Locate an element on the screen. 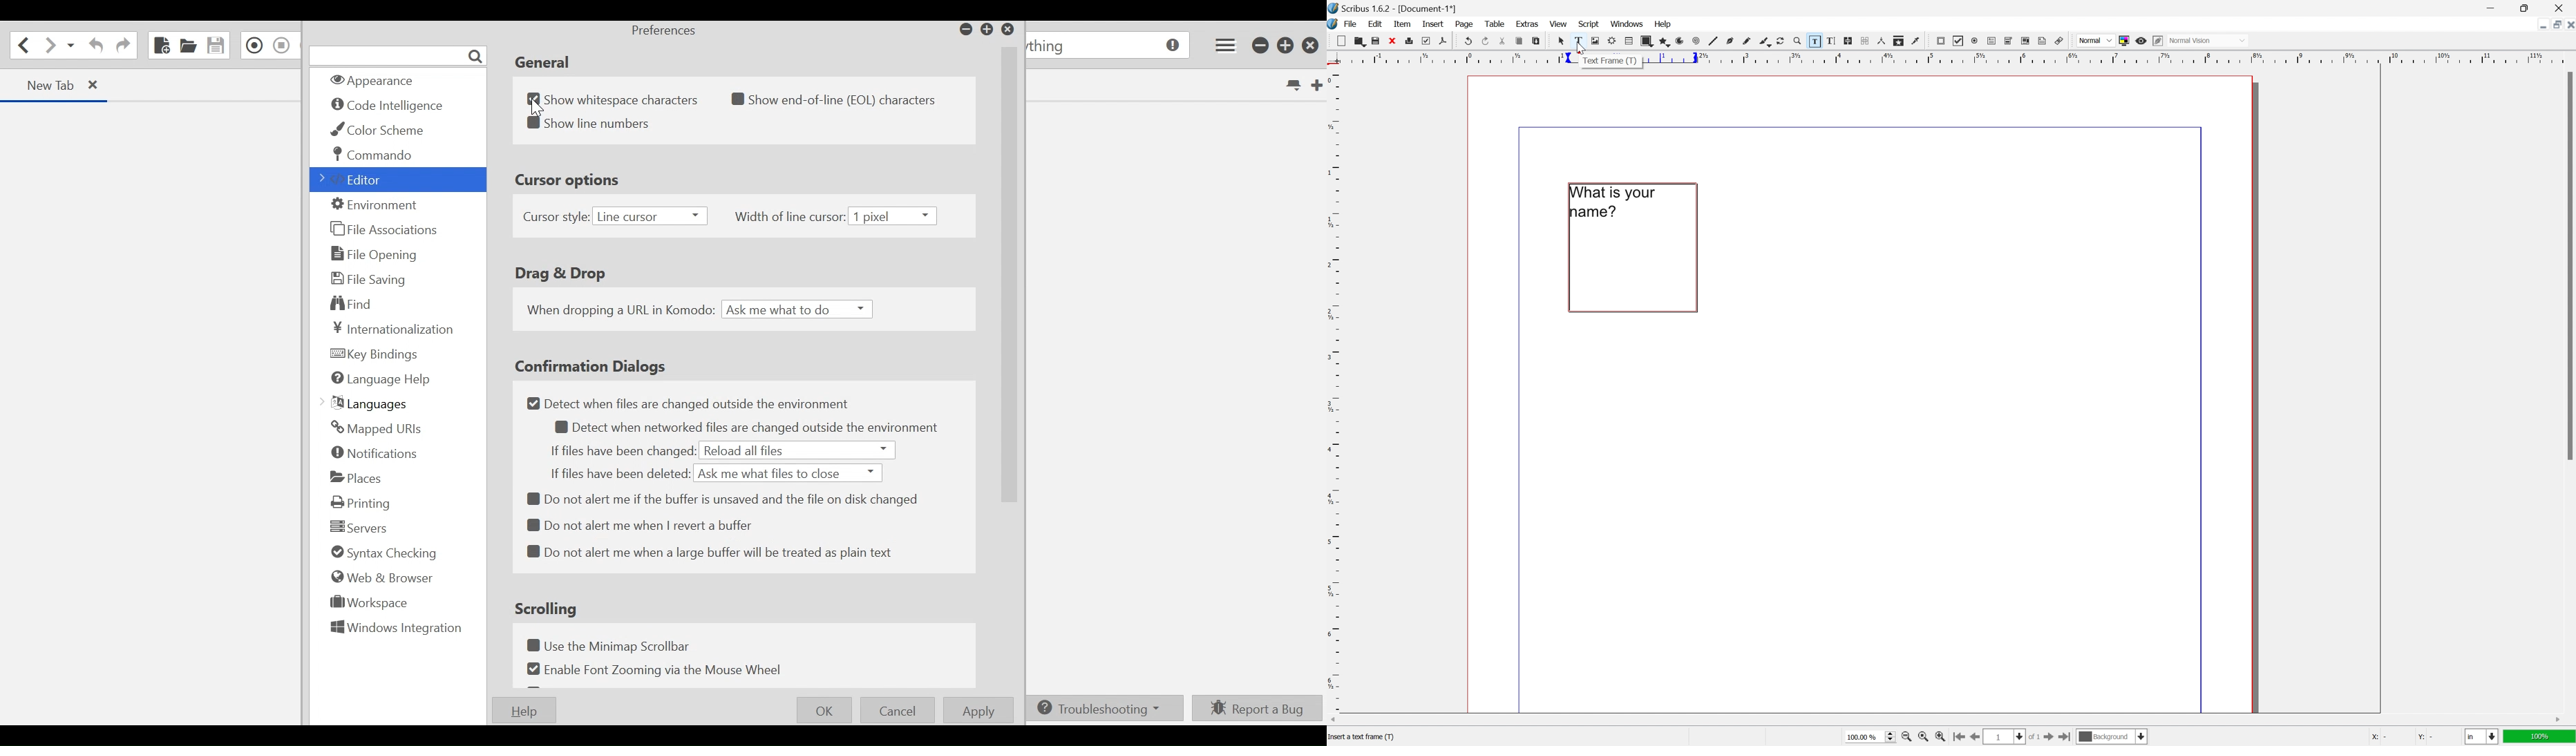 Image resolution: width=2576 pixels, height=756 pixels. spiral is located at coordinates (1696, 42).